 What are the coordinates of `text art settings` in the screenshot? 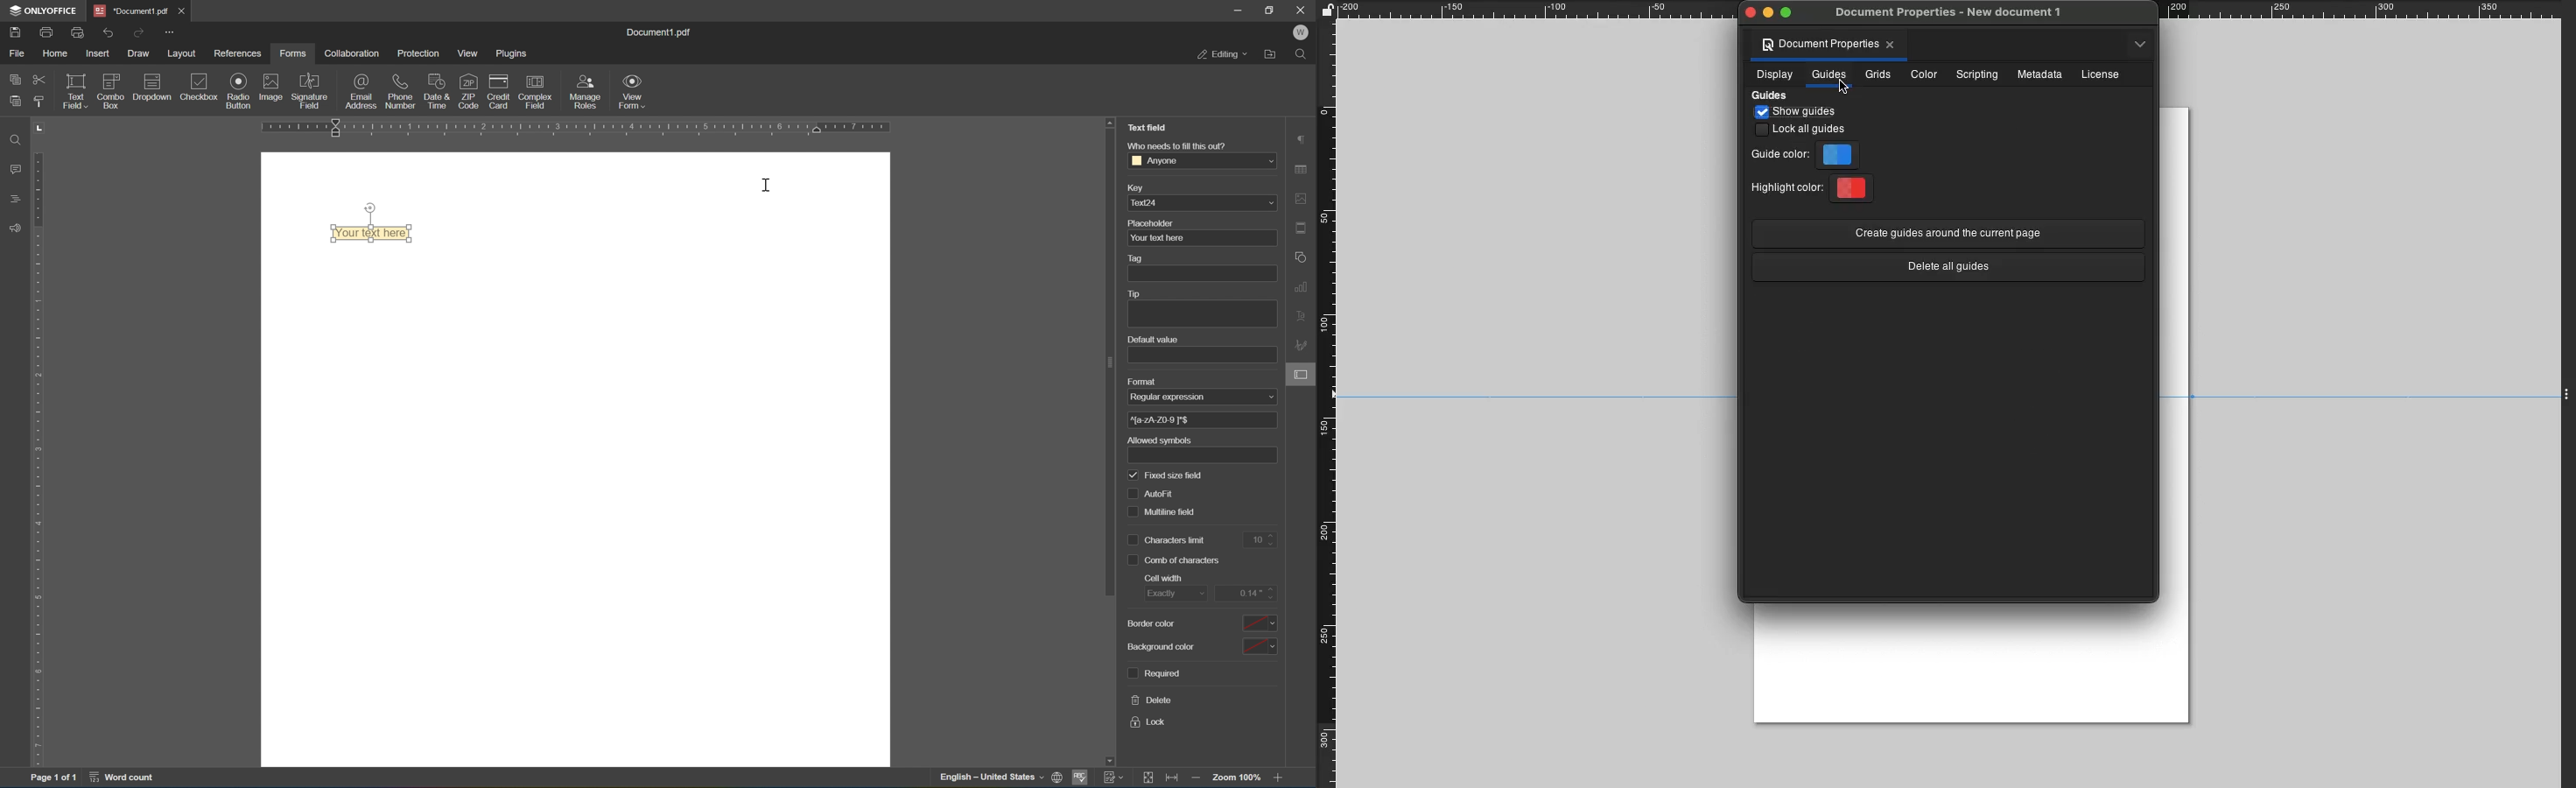 It's located at (1303, 314).